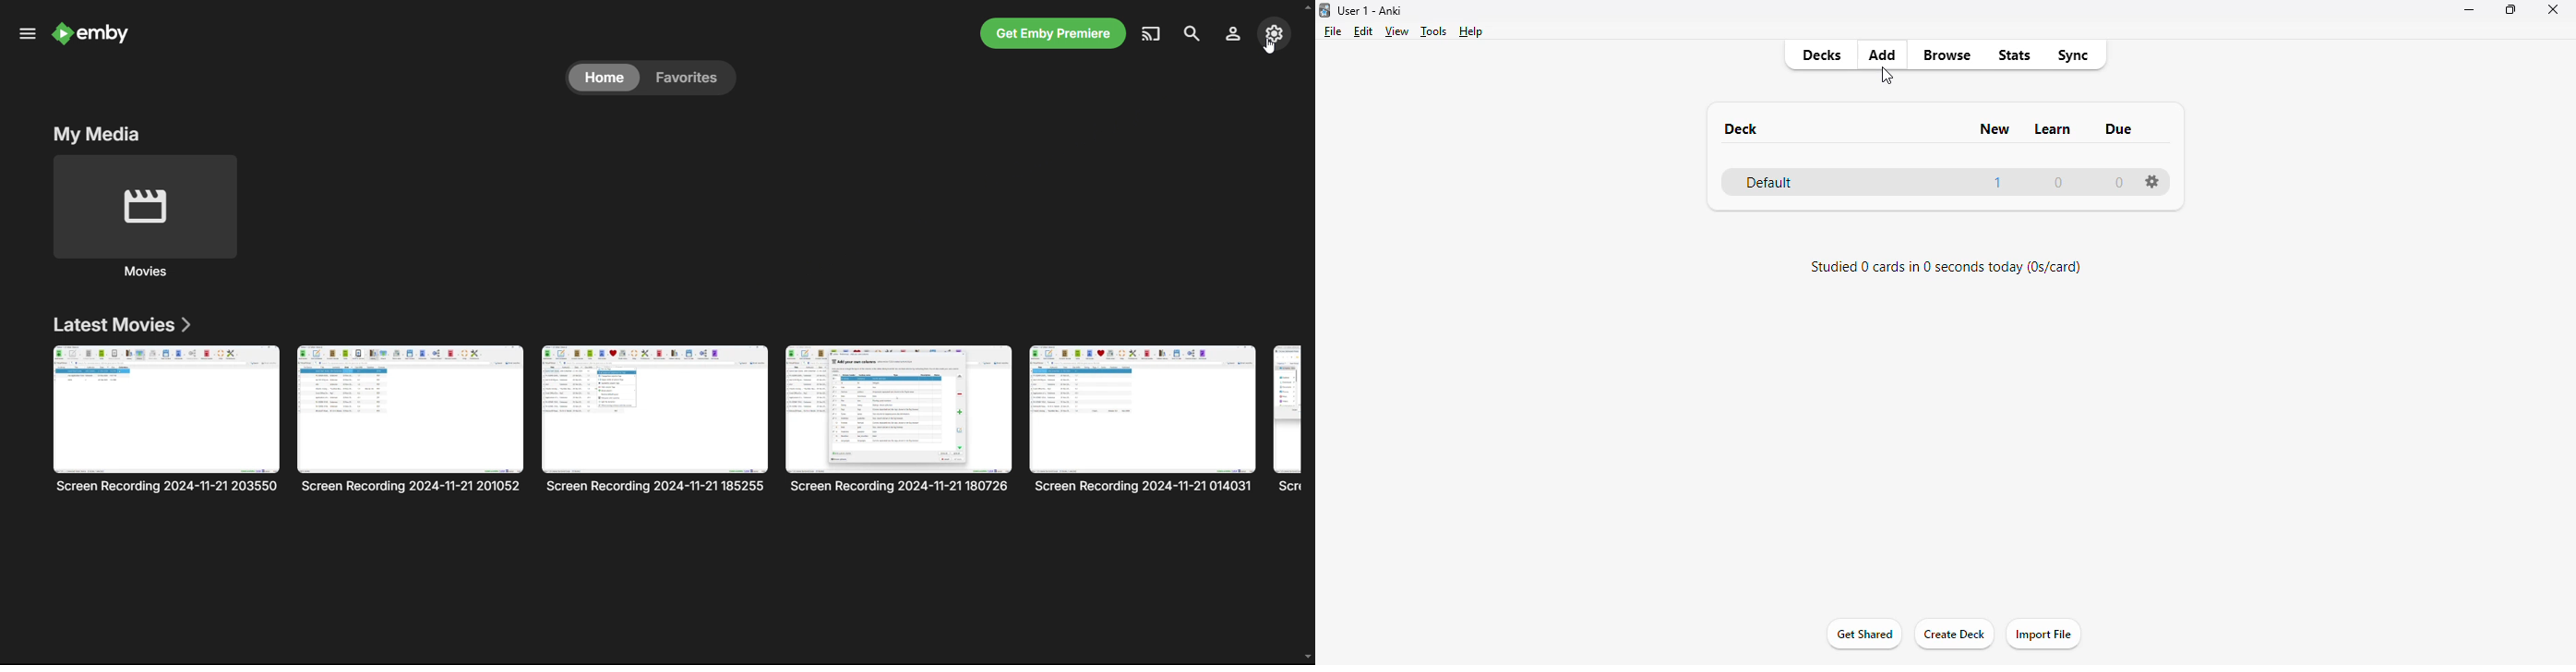  Describe the element at coordinates (2118, 129) in the screenshot. I see `due` at that location.